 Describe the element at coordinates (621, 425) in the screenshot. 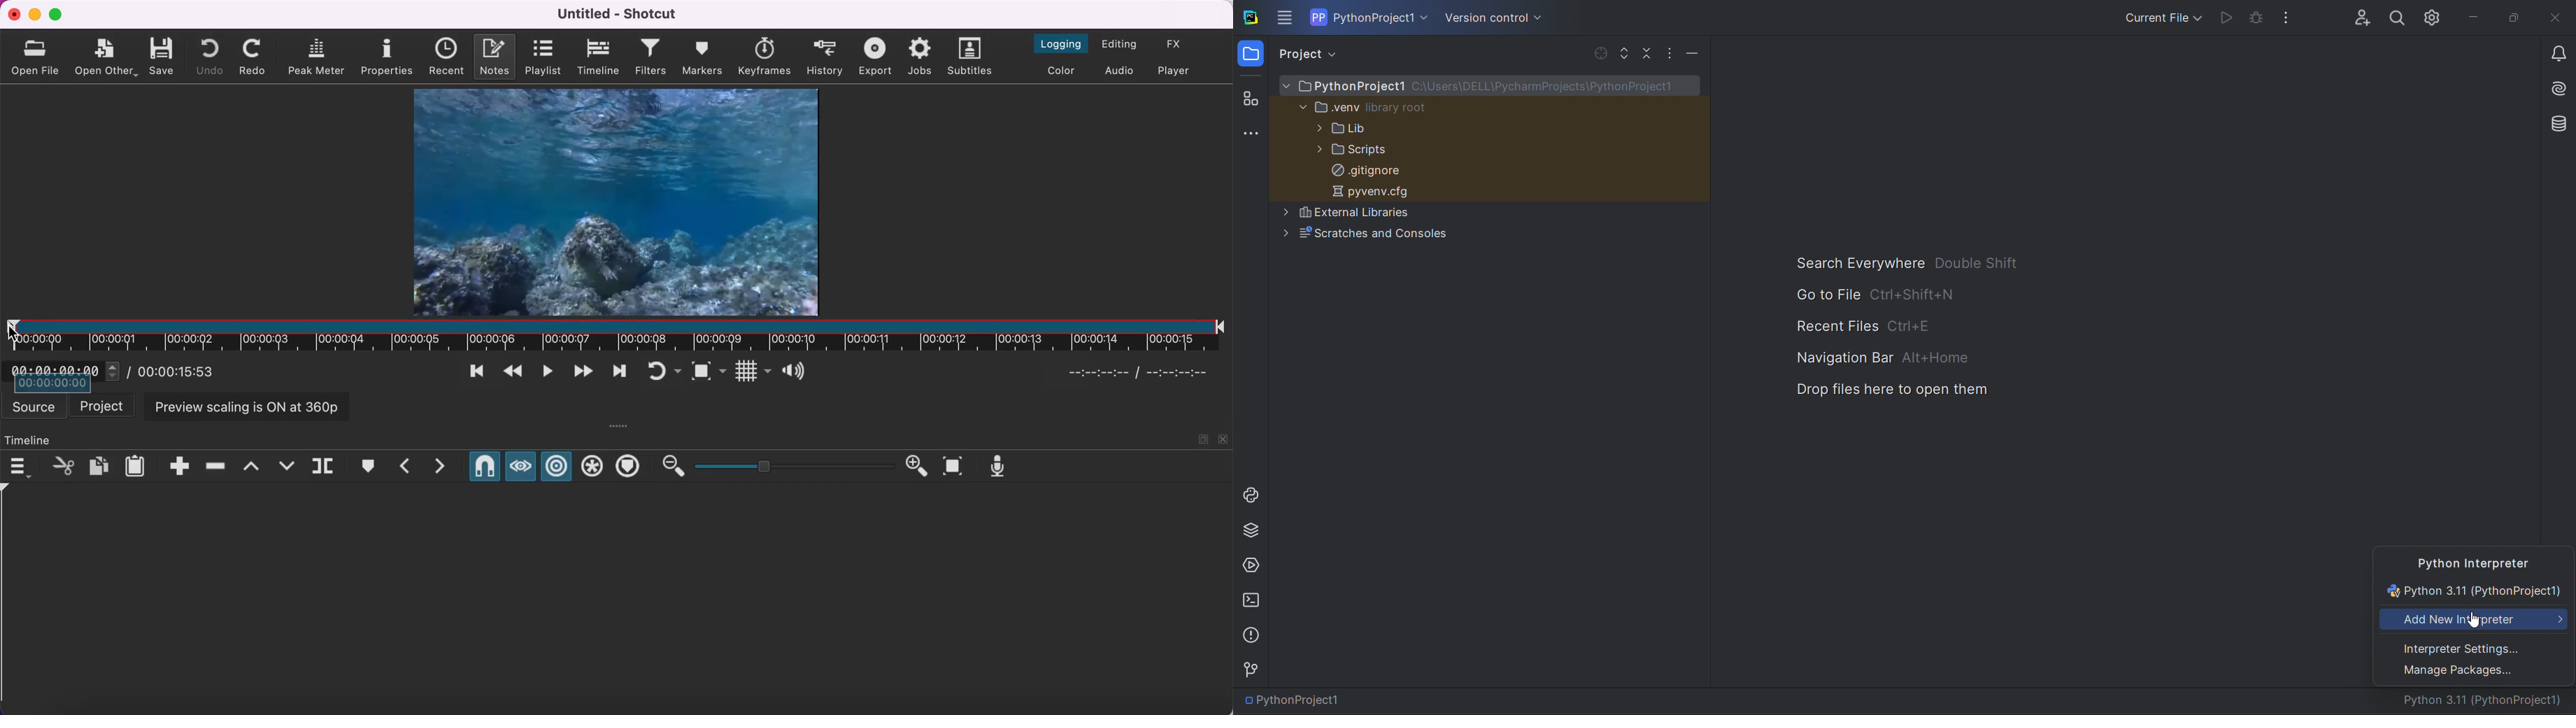

I see `more` at that location.